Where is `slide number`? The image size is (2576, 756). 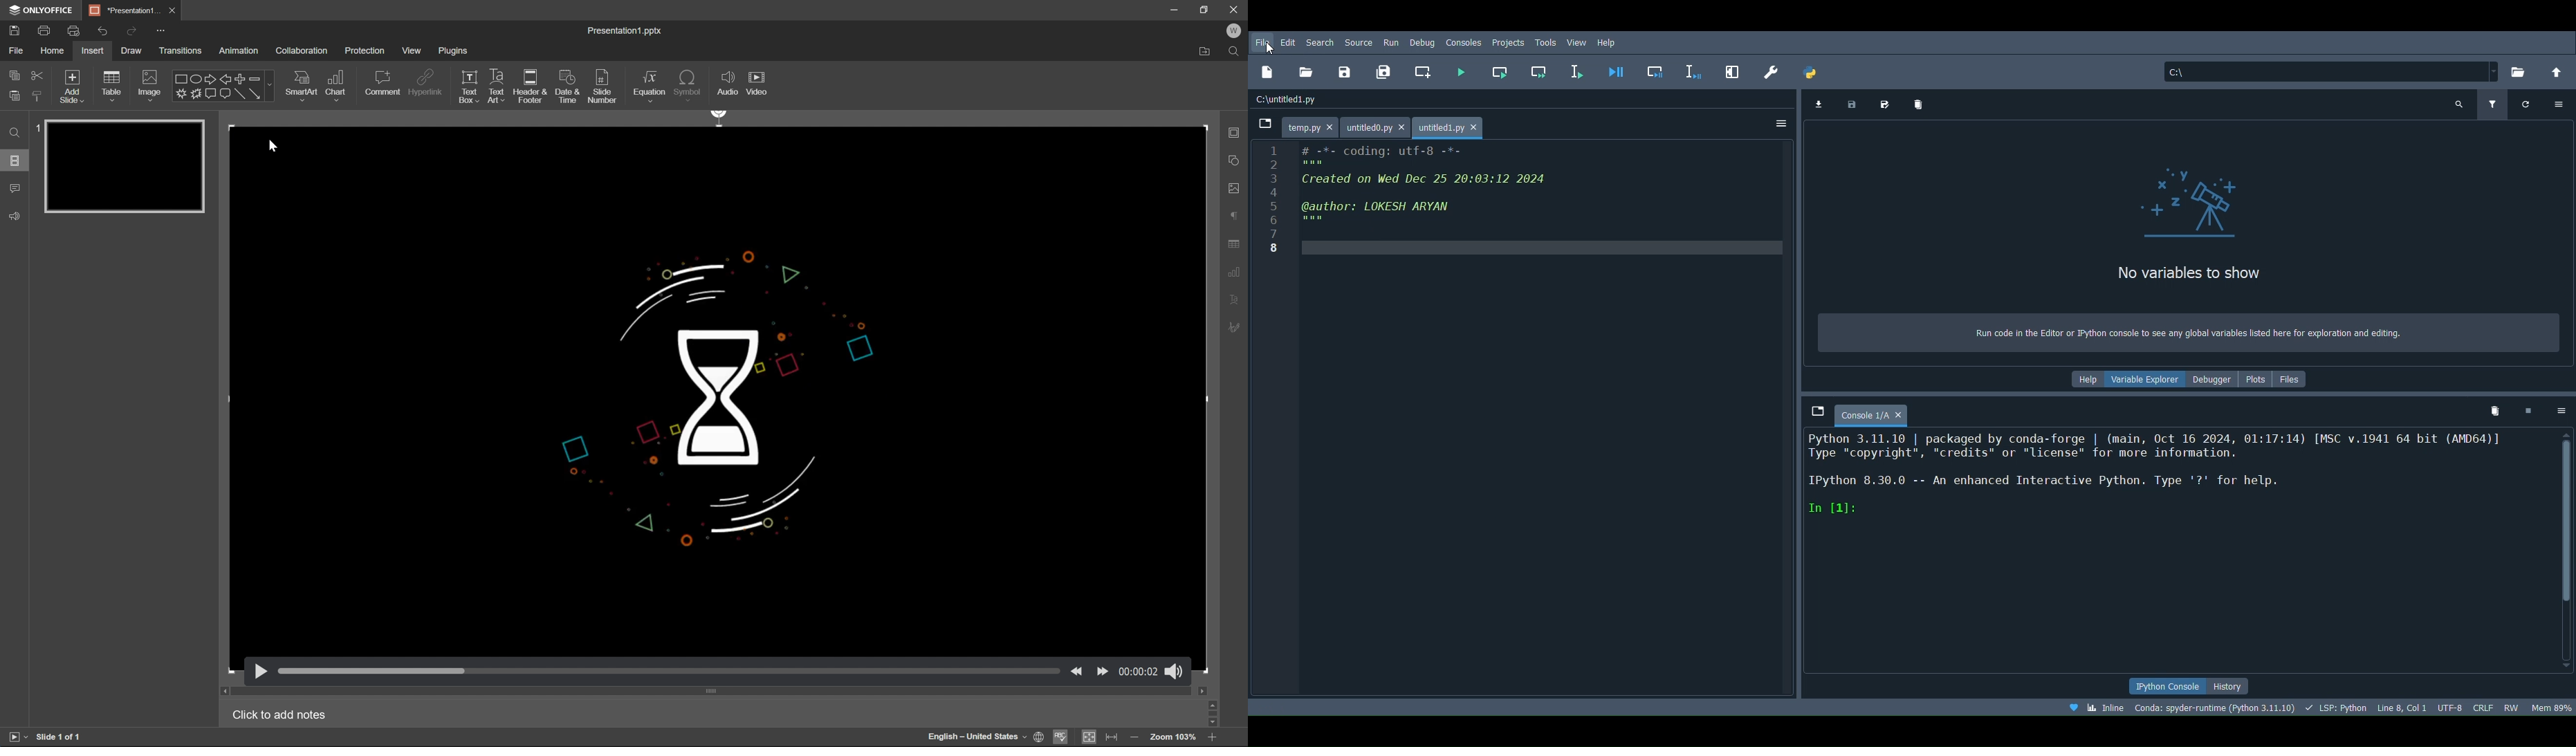
slide number is located at coordinates (606, 88).